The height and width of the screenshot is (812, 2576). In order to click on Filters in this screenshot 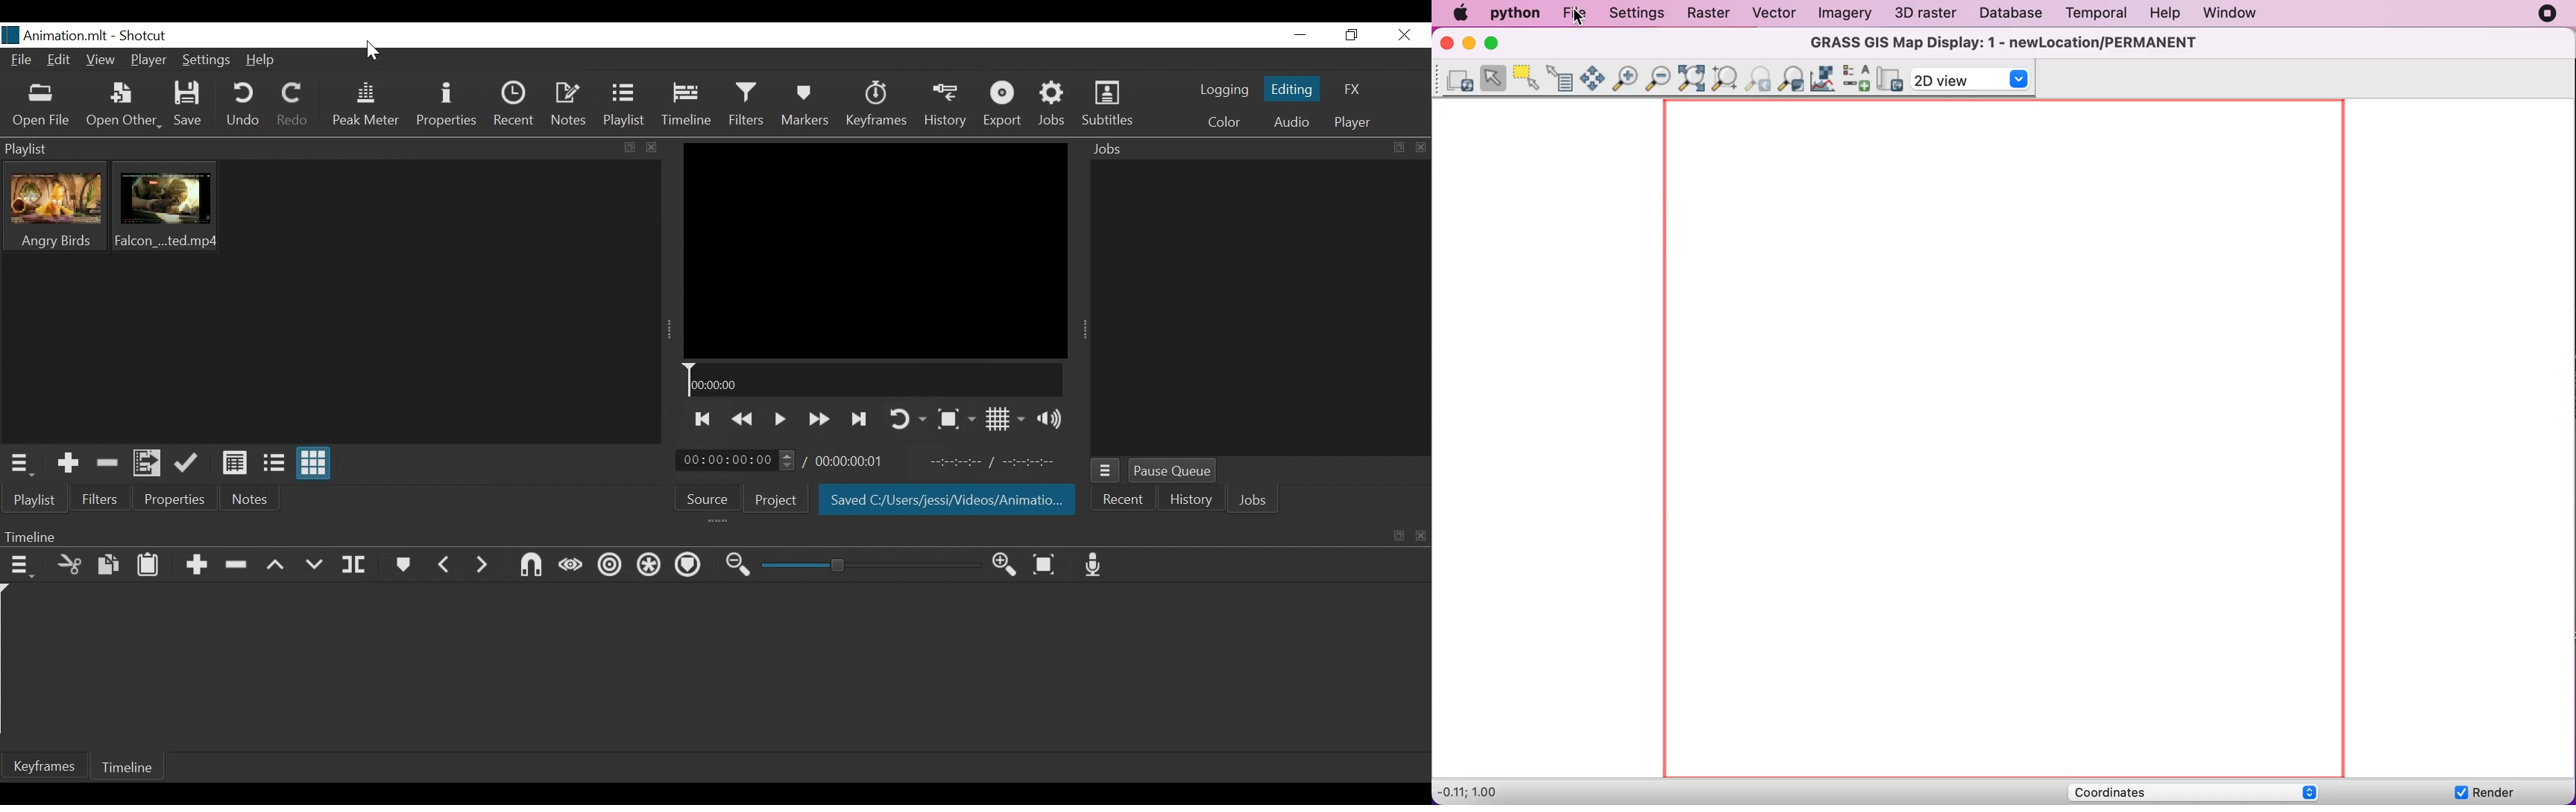, I will do `click(749, 106)`.